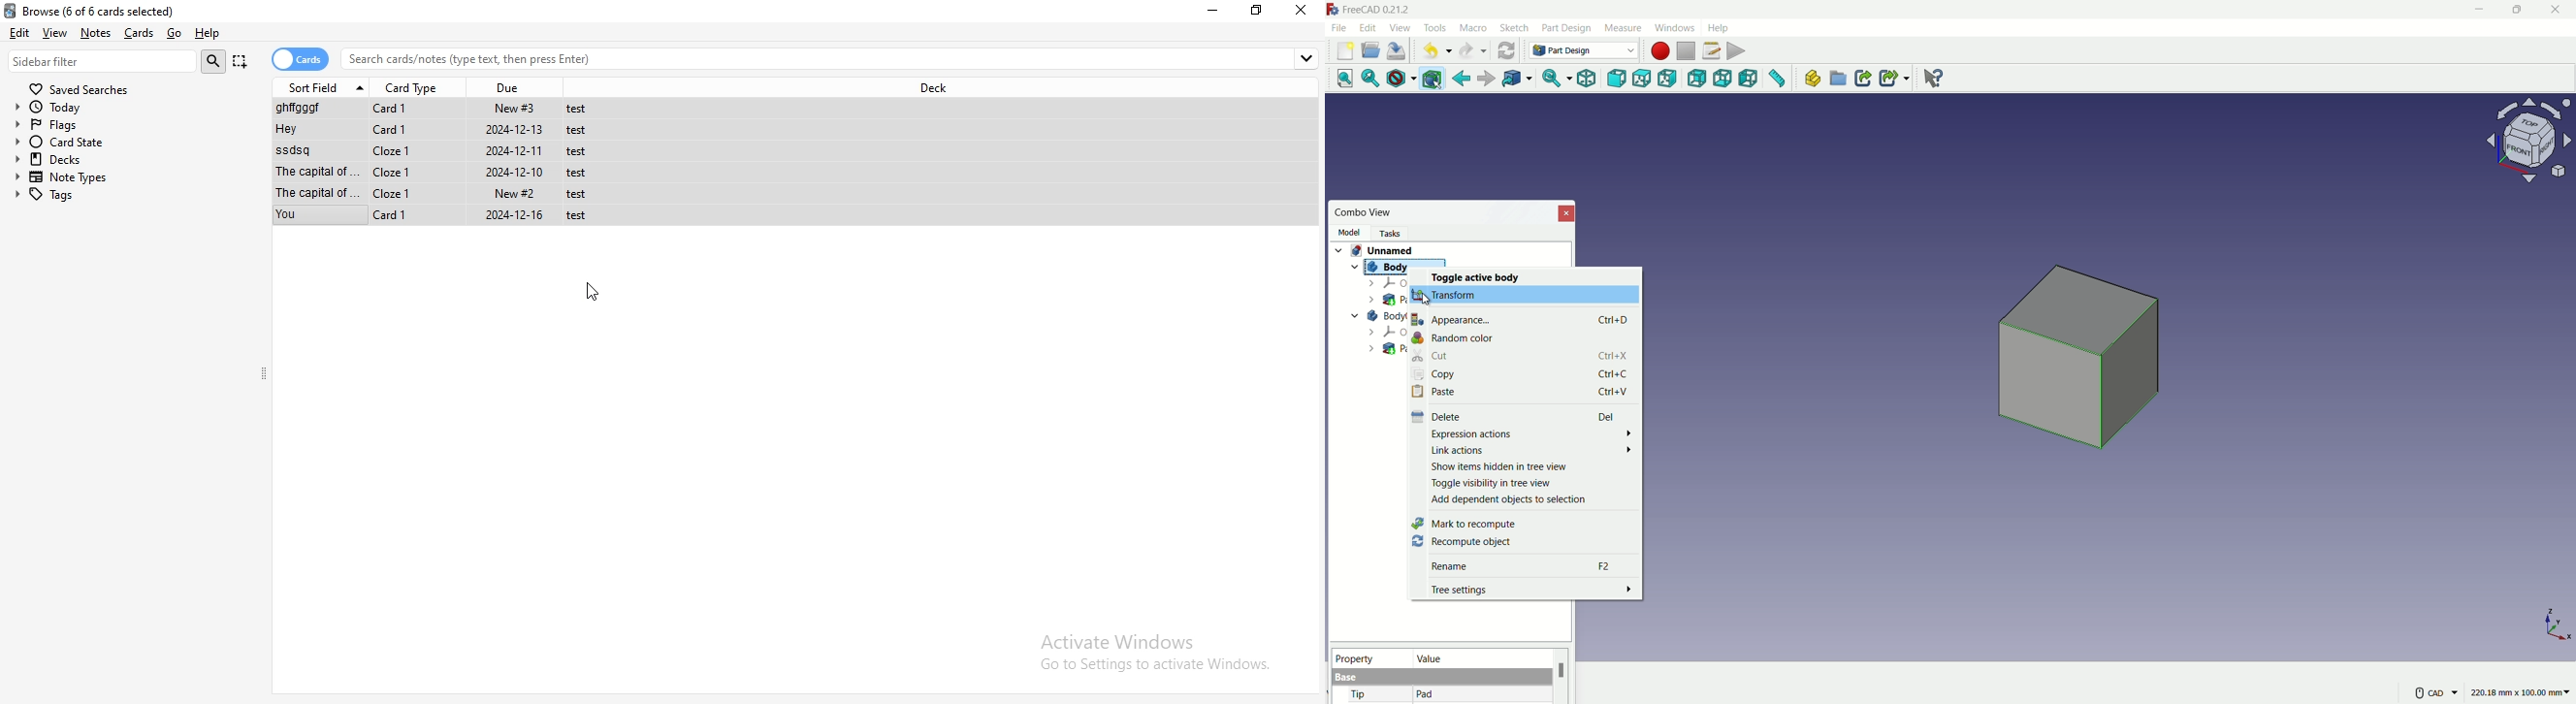 The height and width of the screenshot is (728, 2576). I want to click on Link actions, so click(1532, 450).